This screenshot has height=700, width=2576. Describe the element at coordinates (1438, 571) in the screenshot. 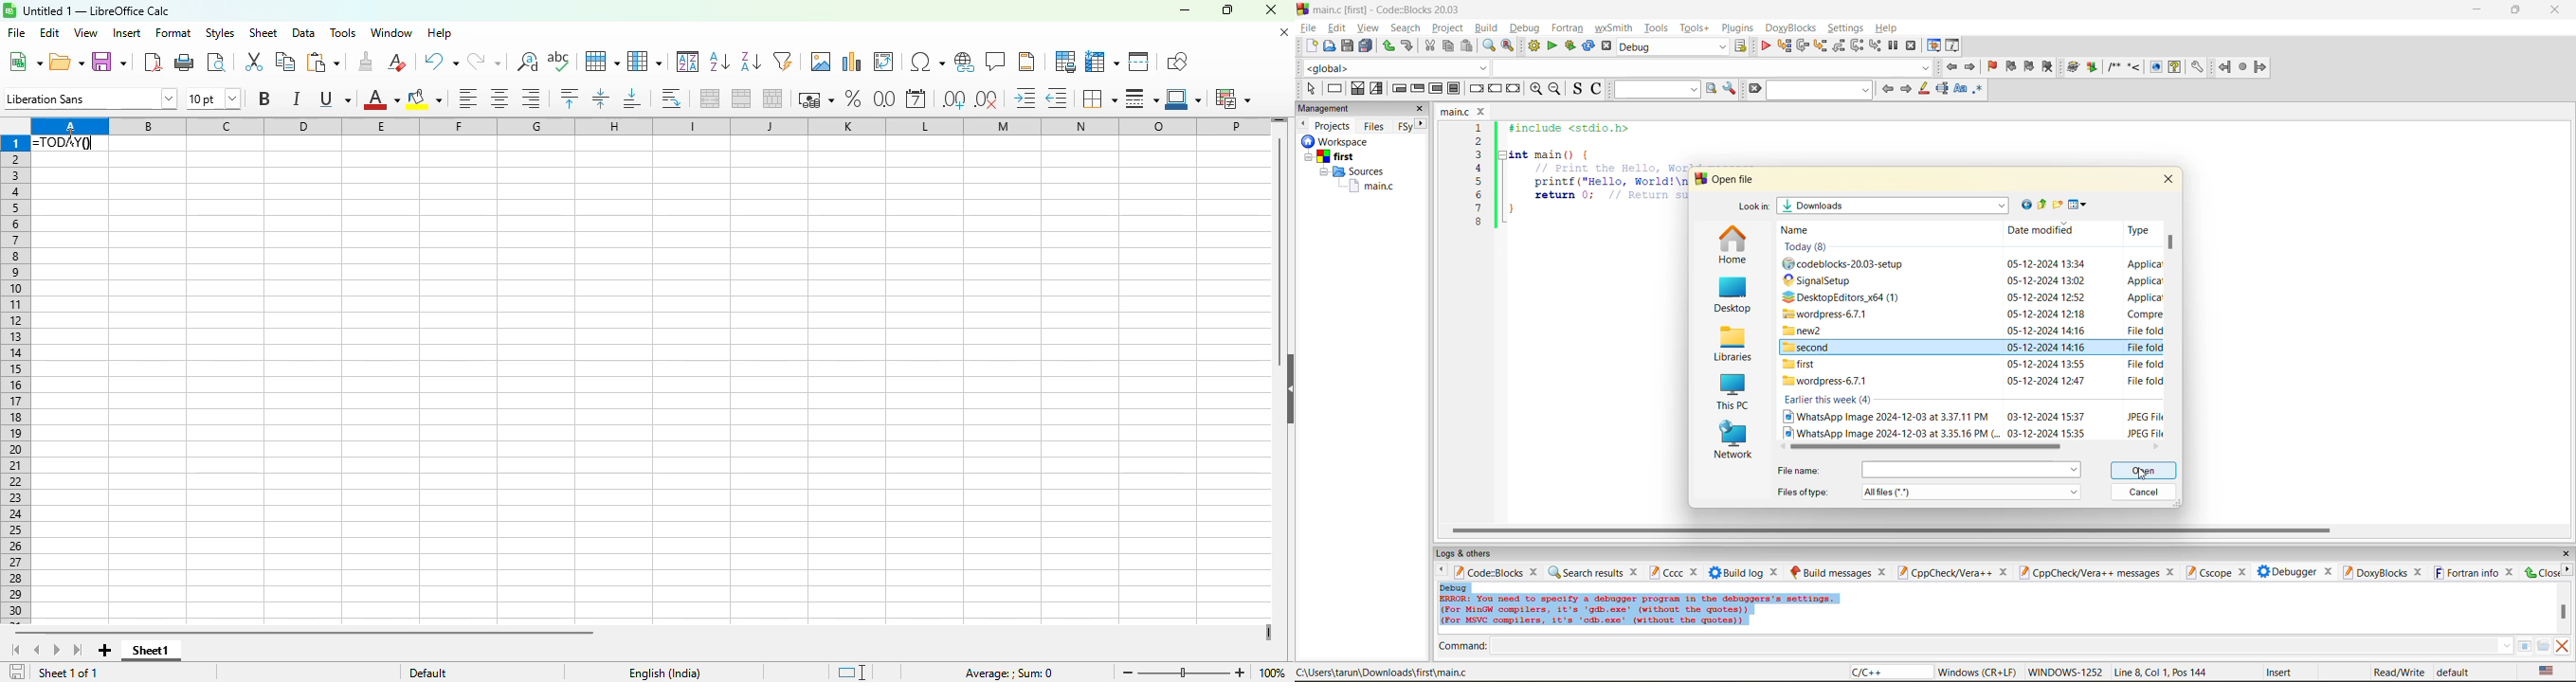

I see `previous` at that location.